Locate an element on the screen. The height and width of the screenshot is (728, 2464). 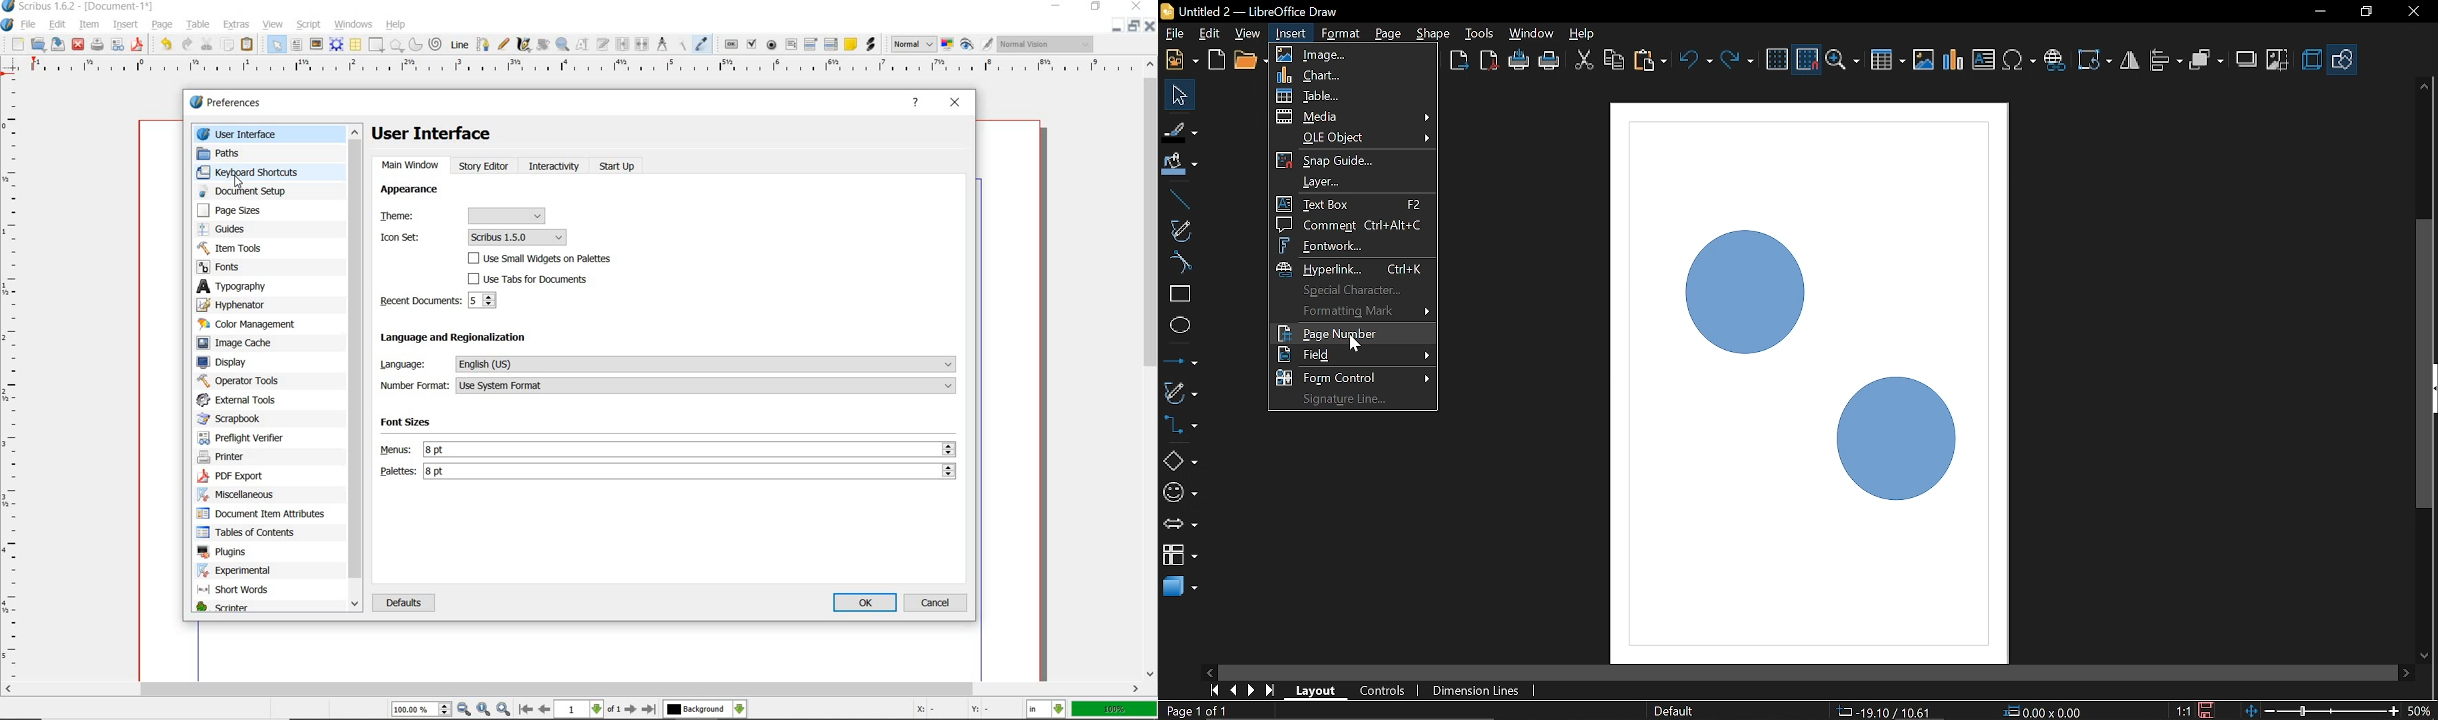
Line is located at coordinates (1177, 200).